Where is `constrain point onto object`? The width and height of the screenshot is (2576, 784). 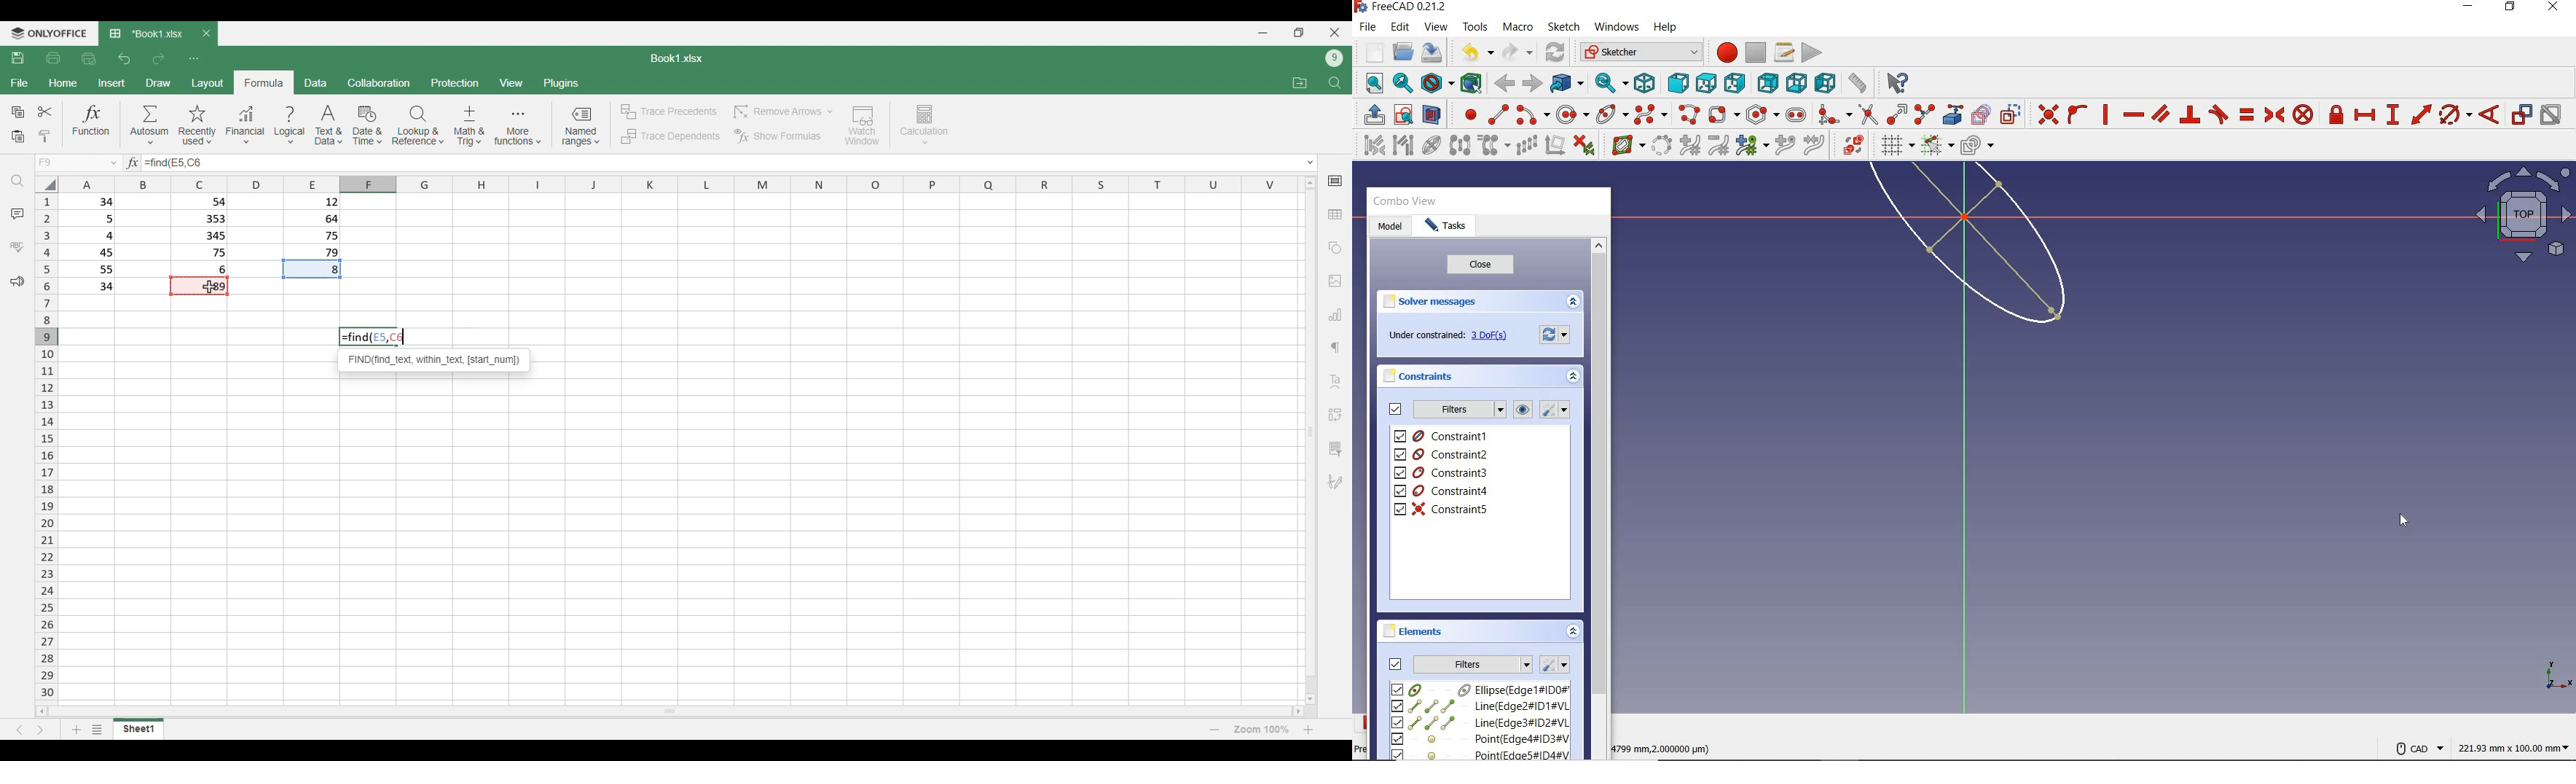
constrain point onto object is located at coordinates (2078, 114).